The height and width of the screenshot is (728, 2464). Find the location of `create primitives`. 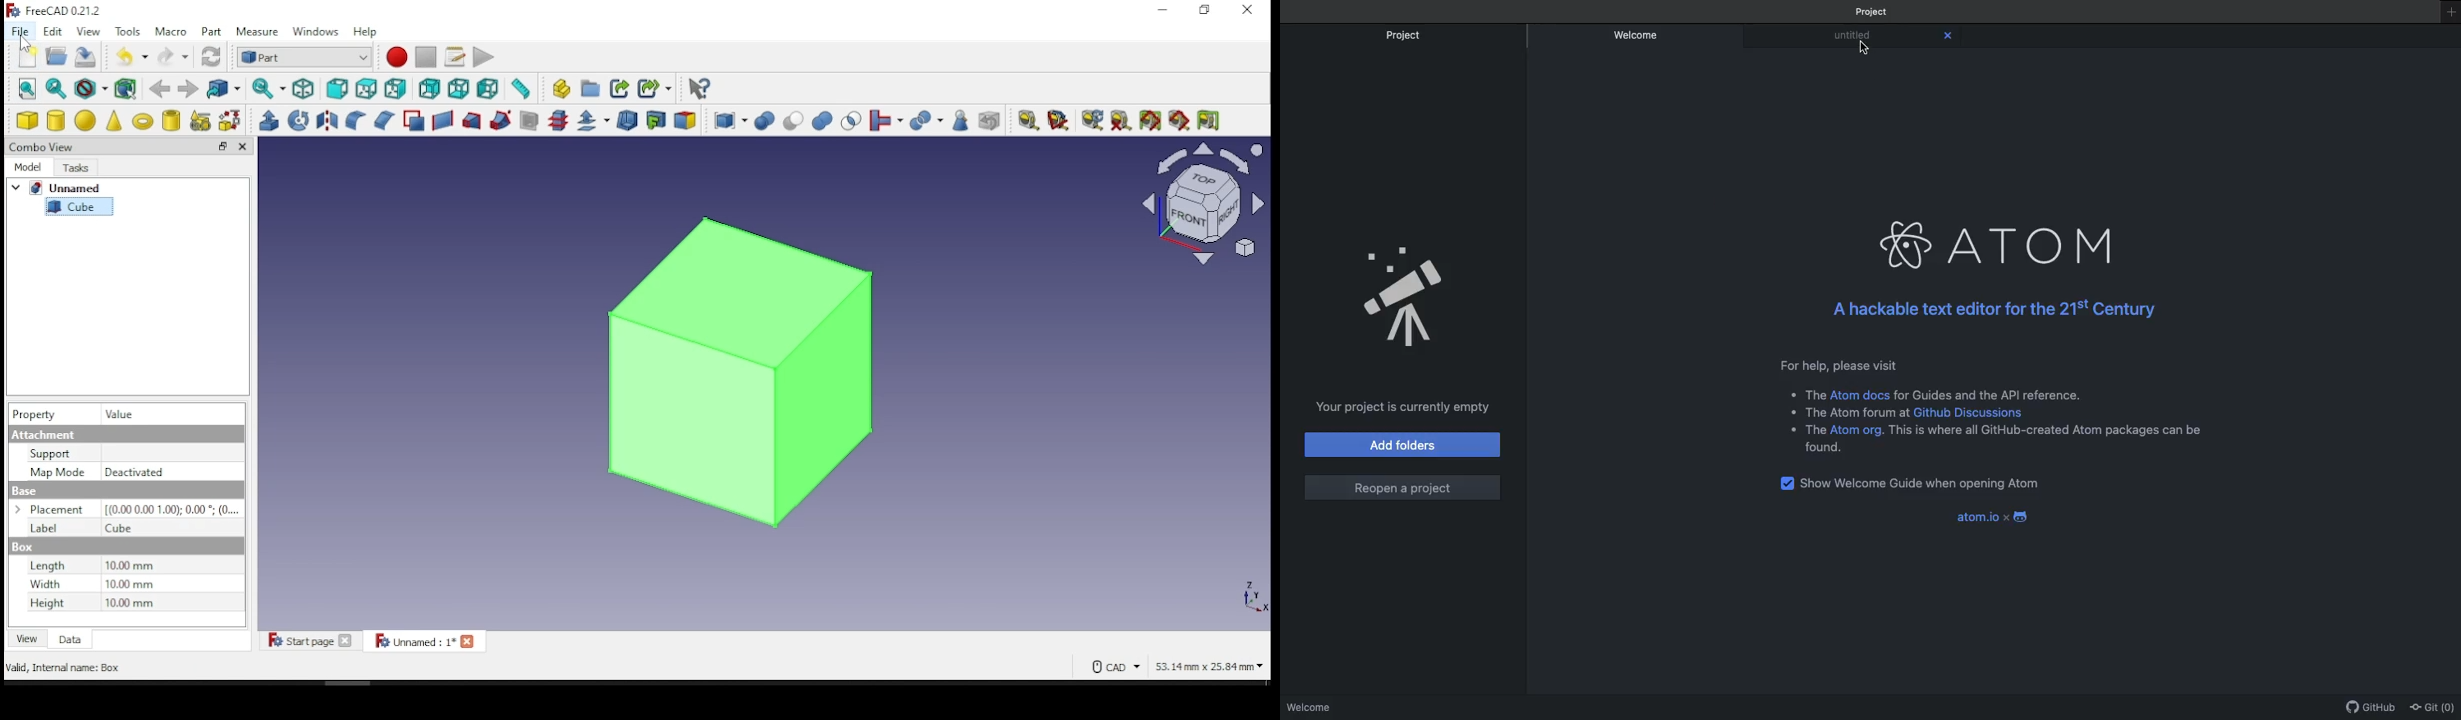

create primitives is located at coordinates (203, 120).